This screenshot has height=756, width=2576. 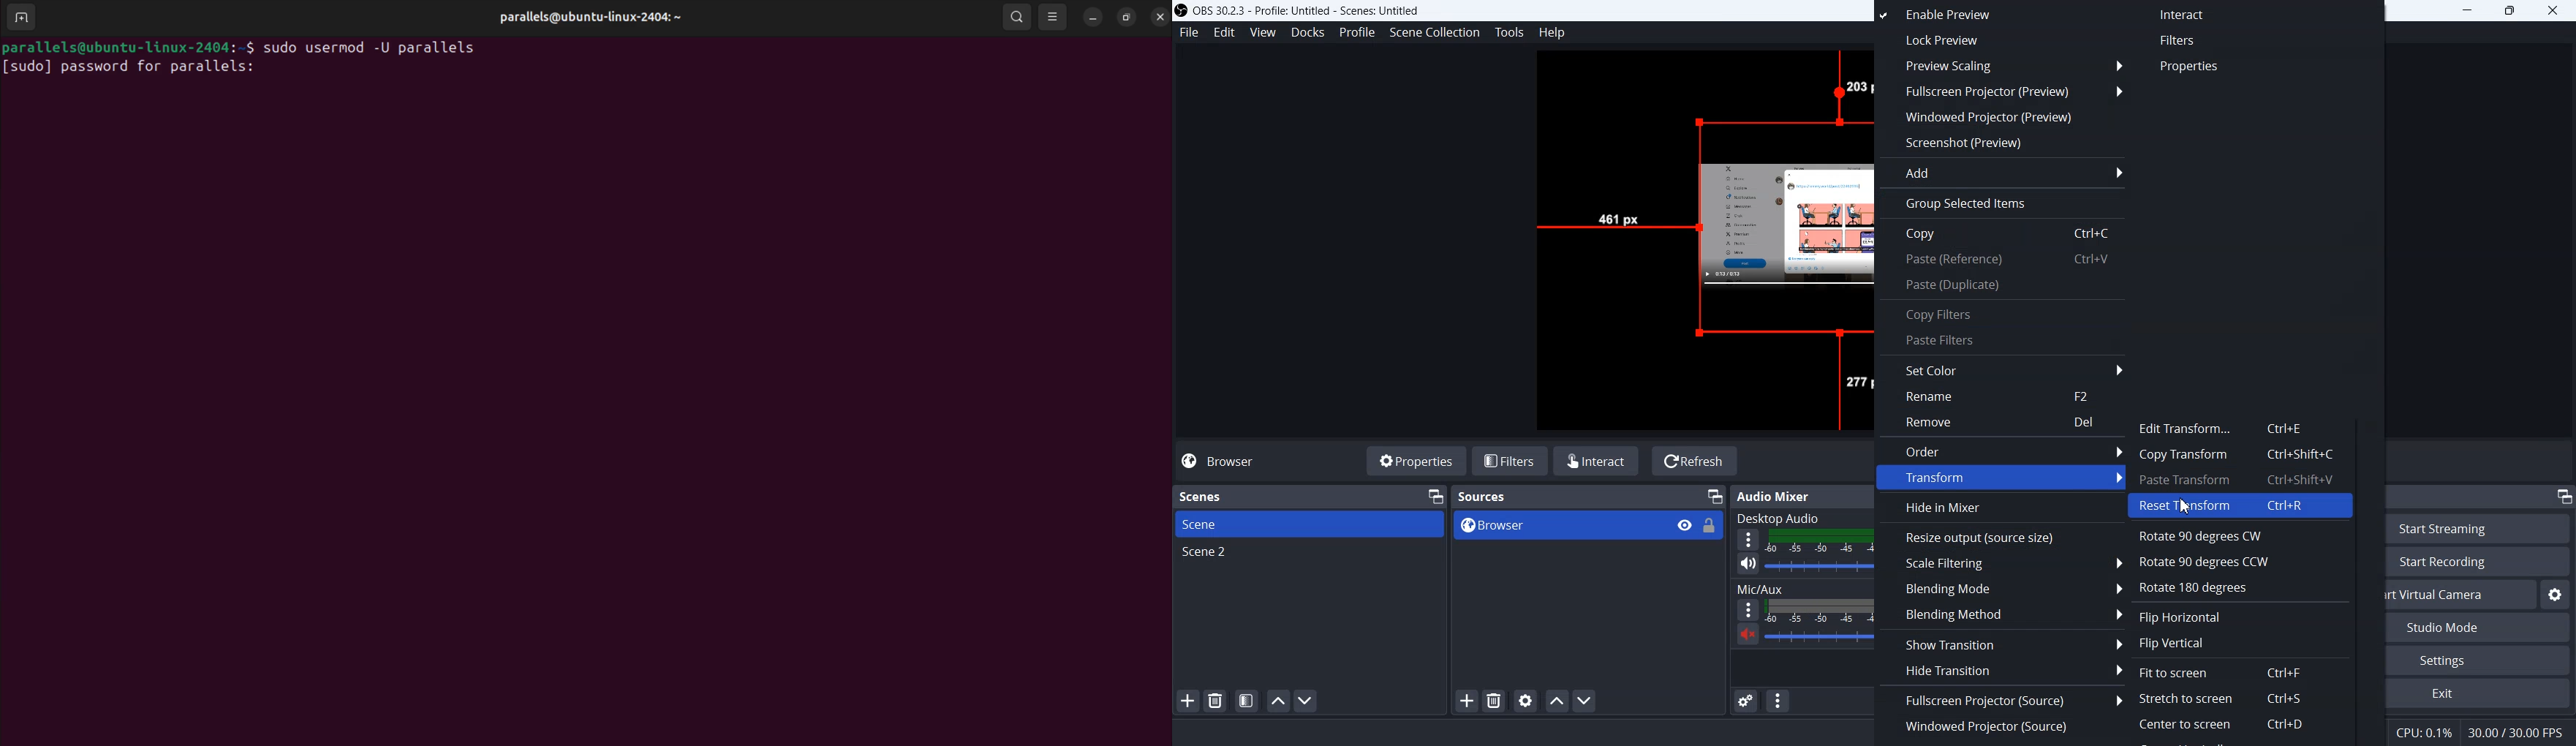 I want to click on Sound level indicator, so click(x=1818, y=611).